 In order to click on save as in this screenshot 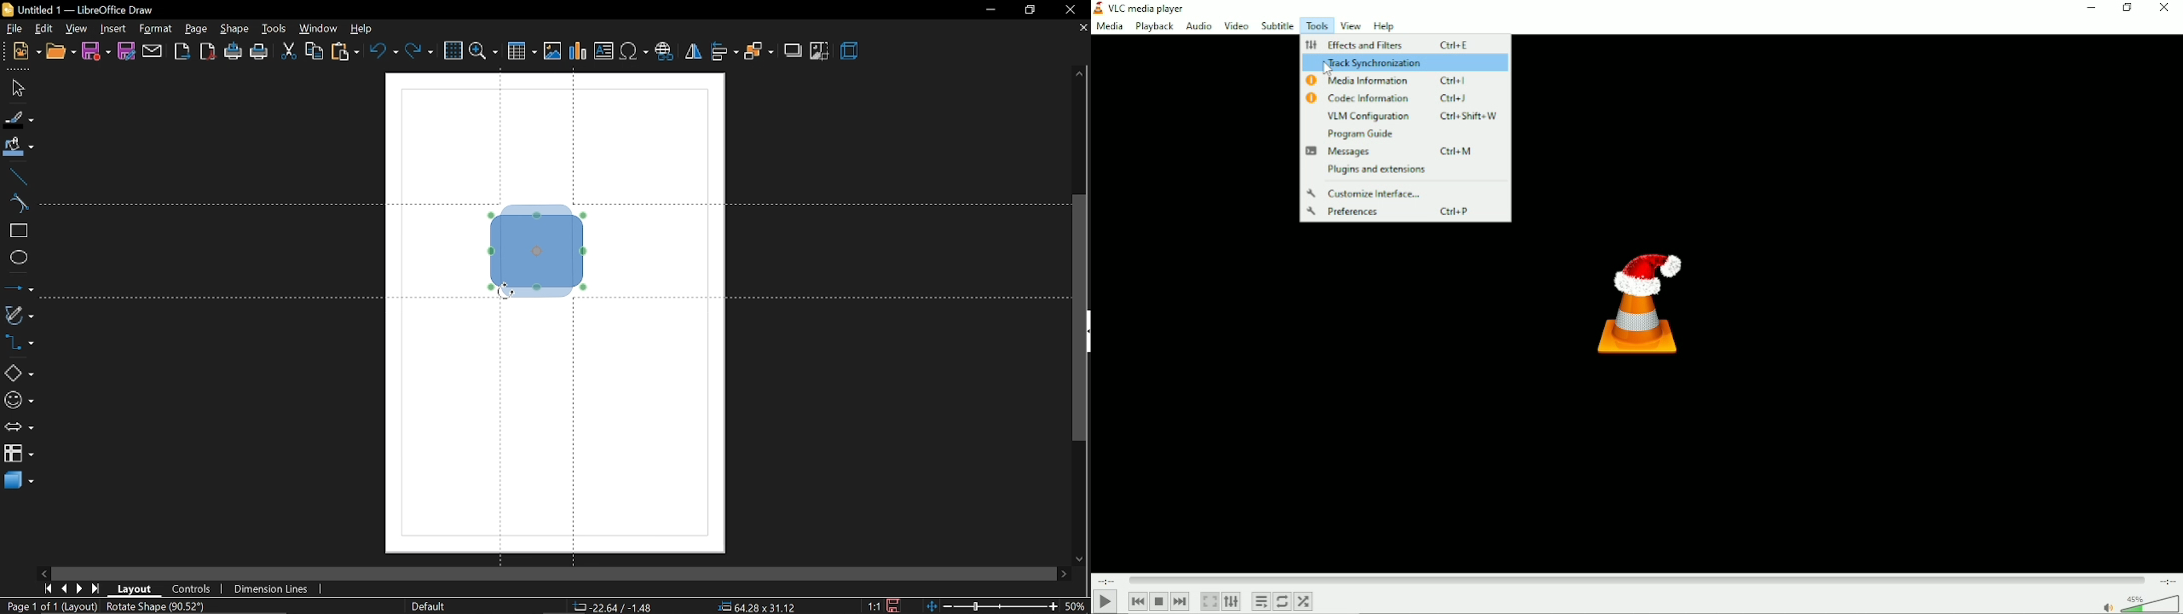, I will do `click(126, 52)`.